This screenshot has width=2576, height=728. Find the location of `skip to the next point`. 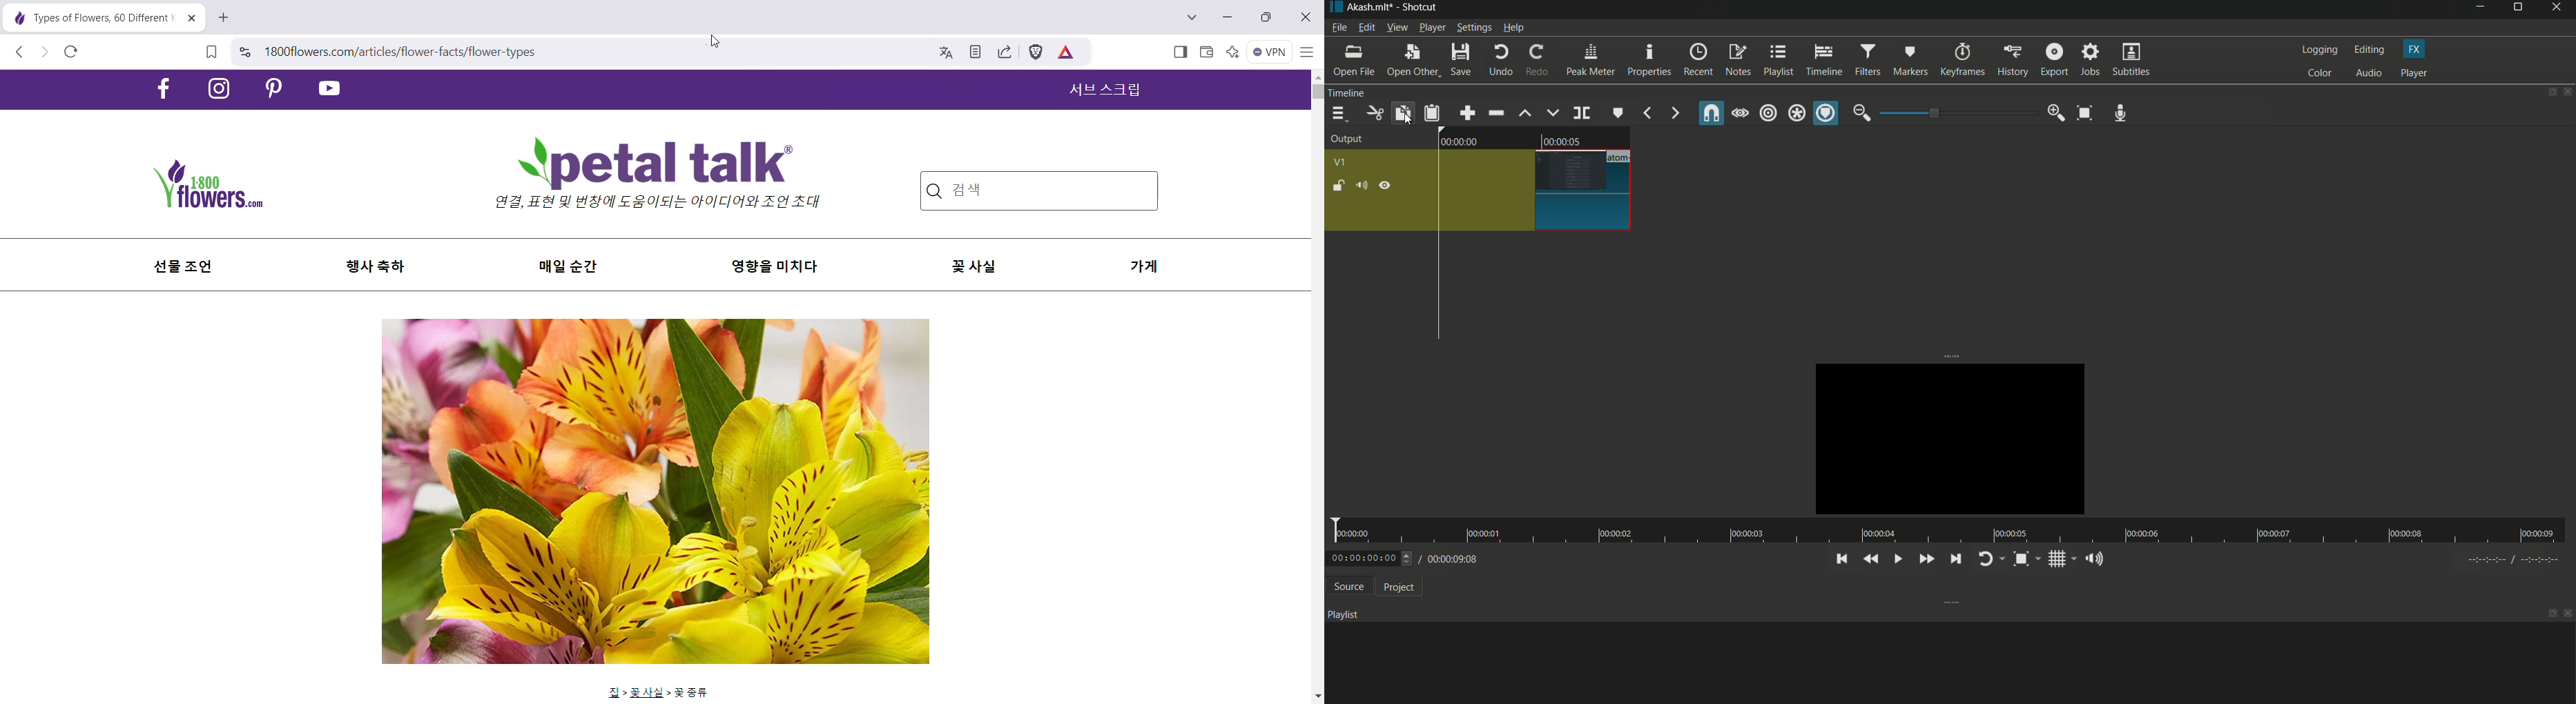

skip to the next point is located at coordinates (1953, 558).